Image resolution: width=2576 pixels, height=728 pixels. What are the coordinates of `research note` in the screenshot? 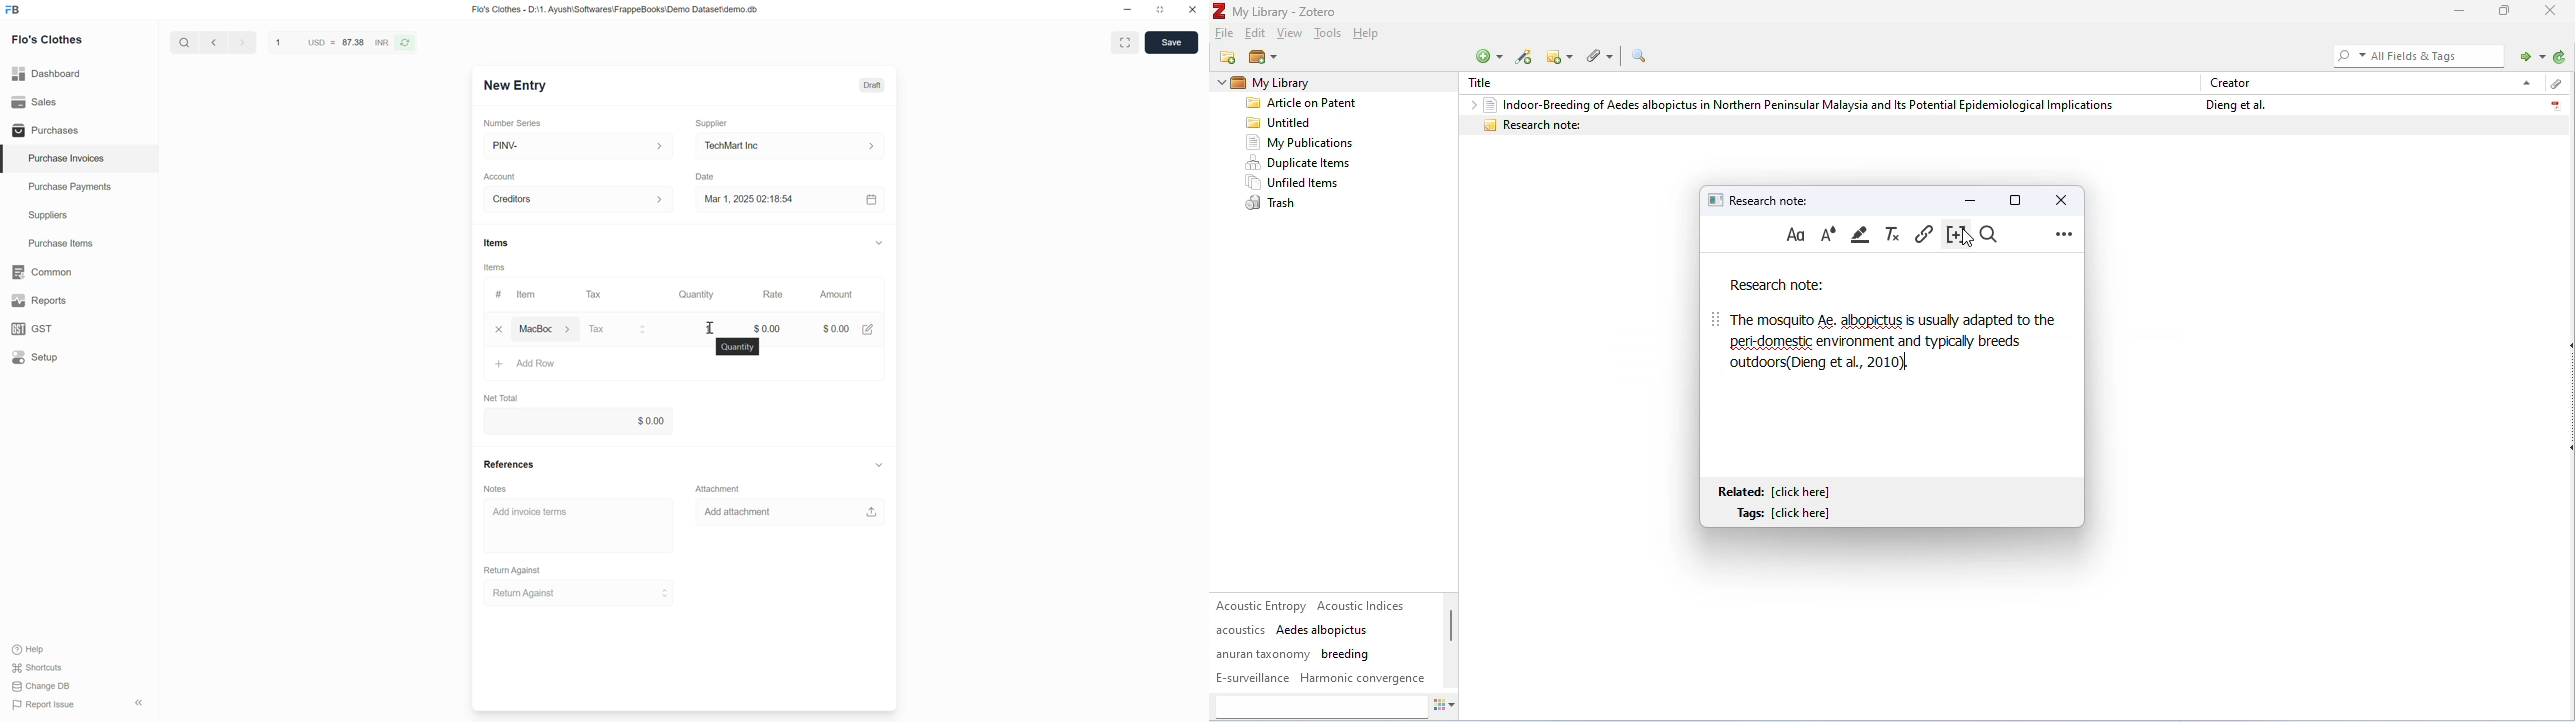 It's located at (1762, 199).